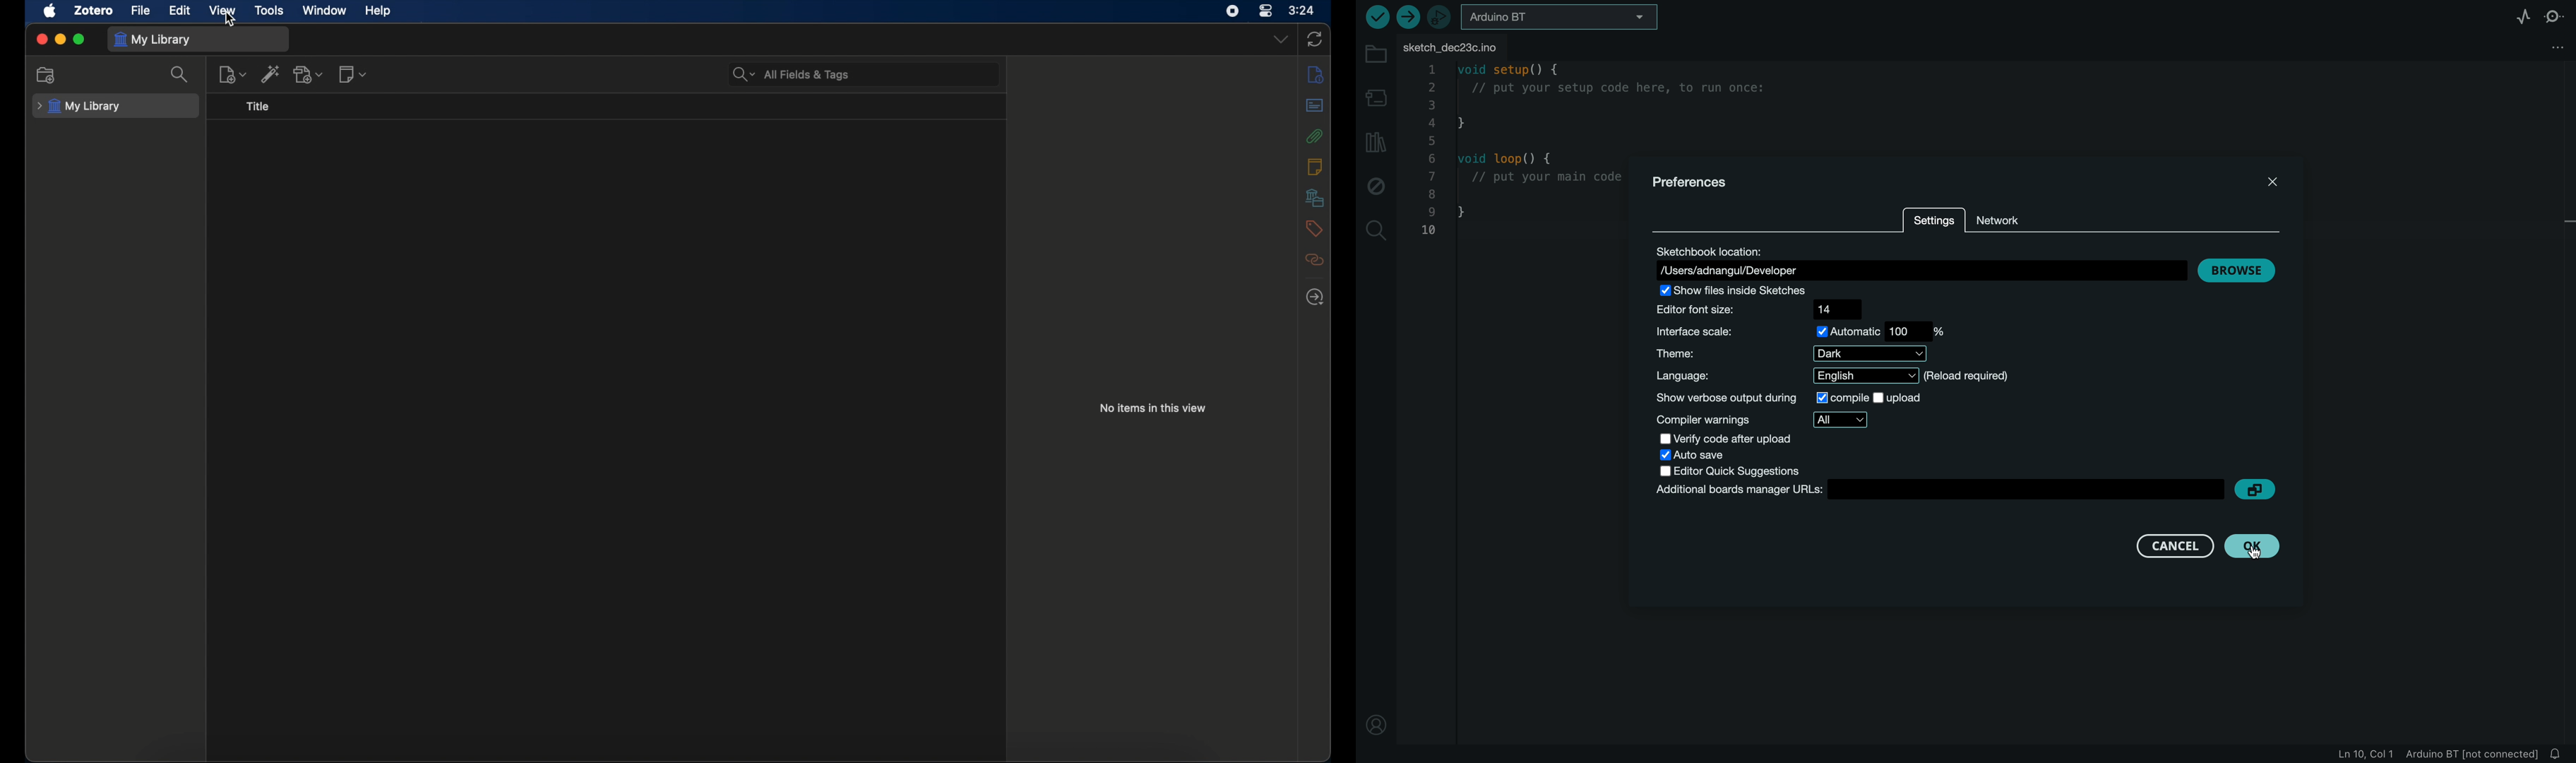 This screenshot has width=2576, height=784. What do you see at coordinates (258, 107) in the screenshot?
I see `title` at bounding box center [258, 107].